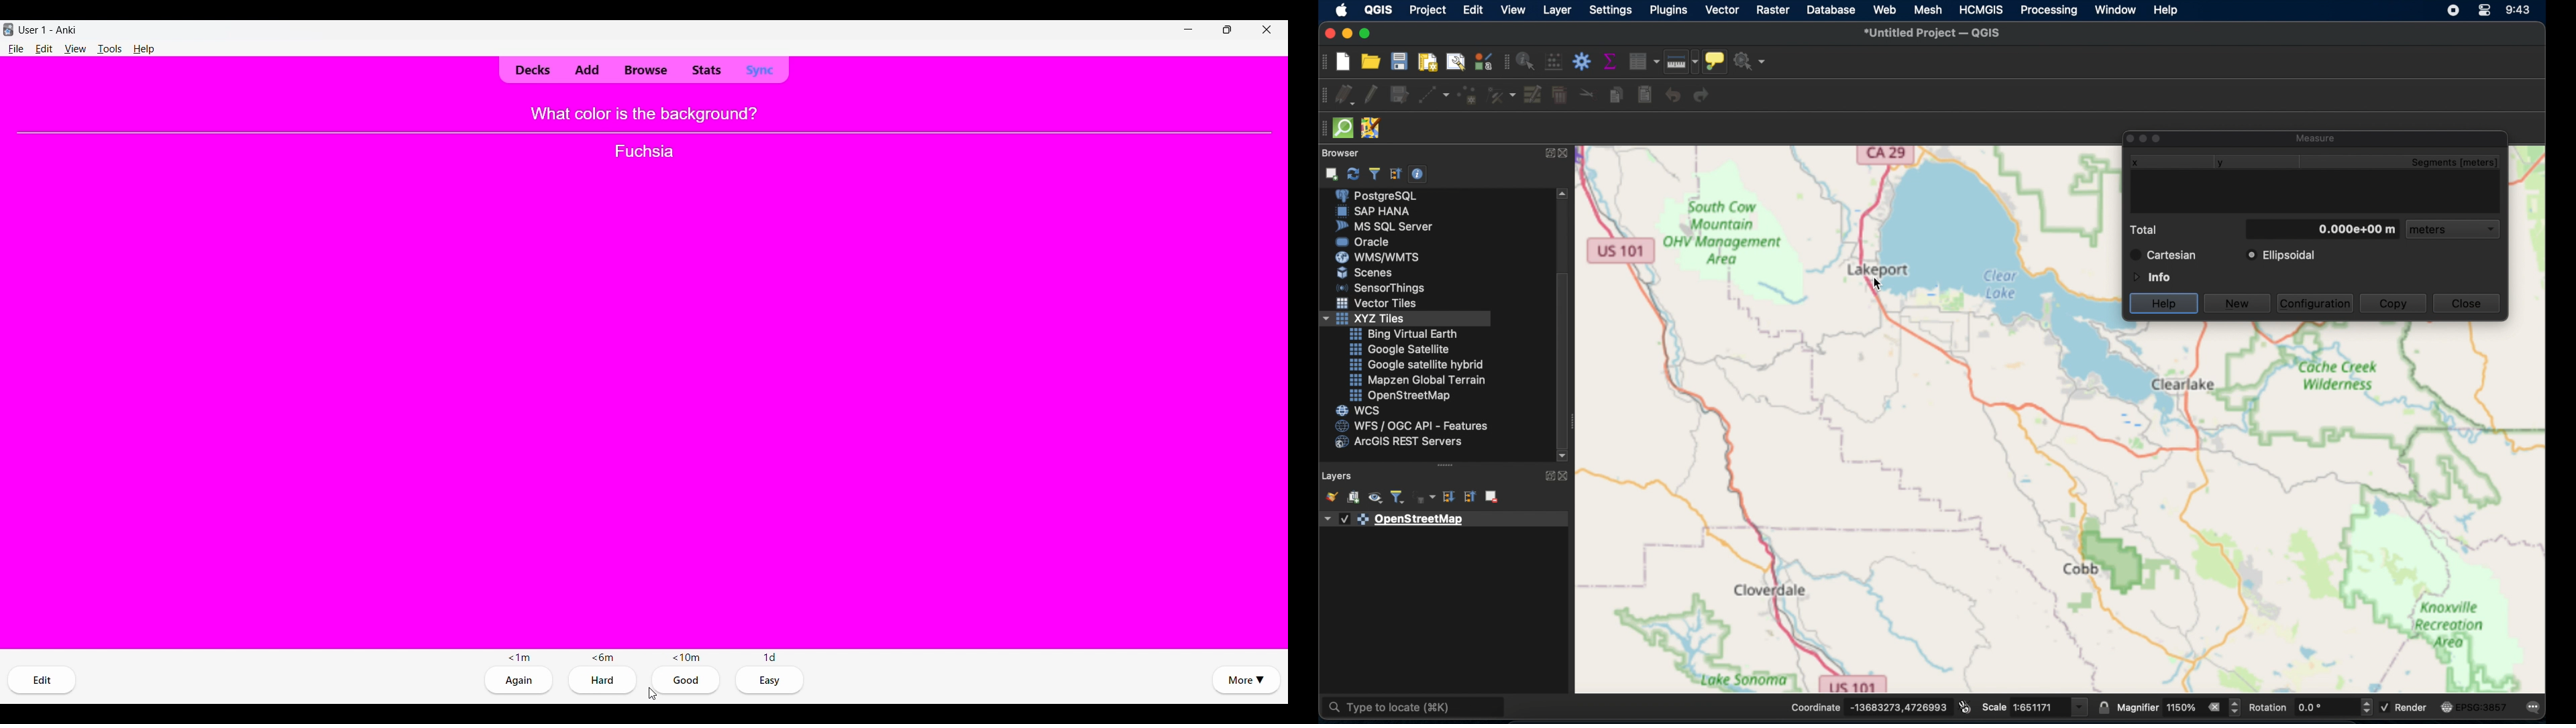  What do you see at coordinates (144, 48) in the screenshot?
I see `Help menu` at bounding box center [144, 48].